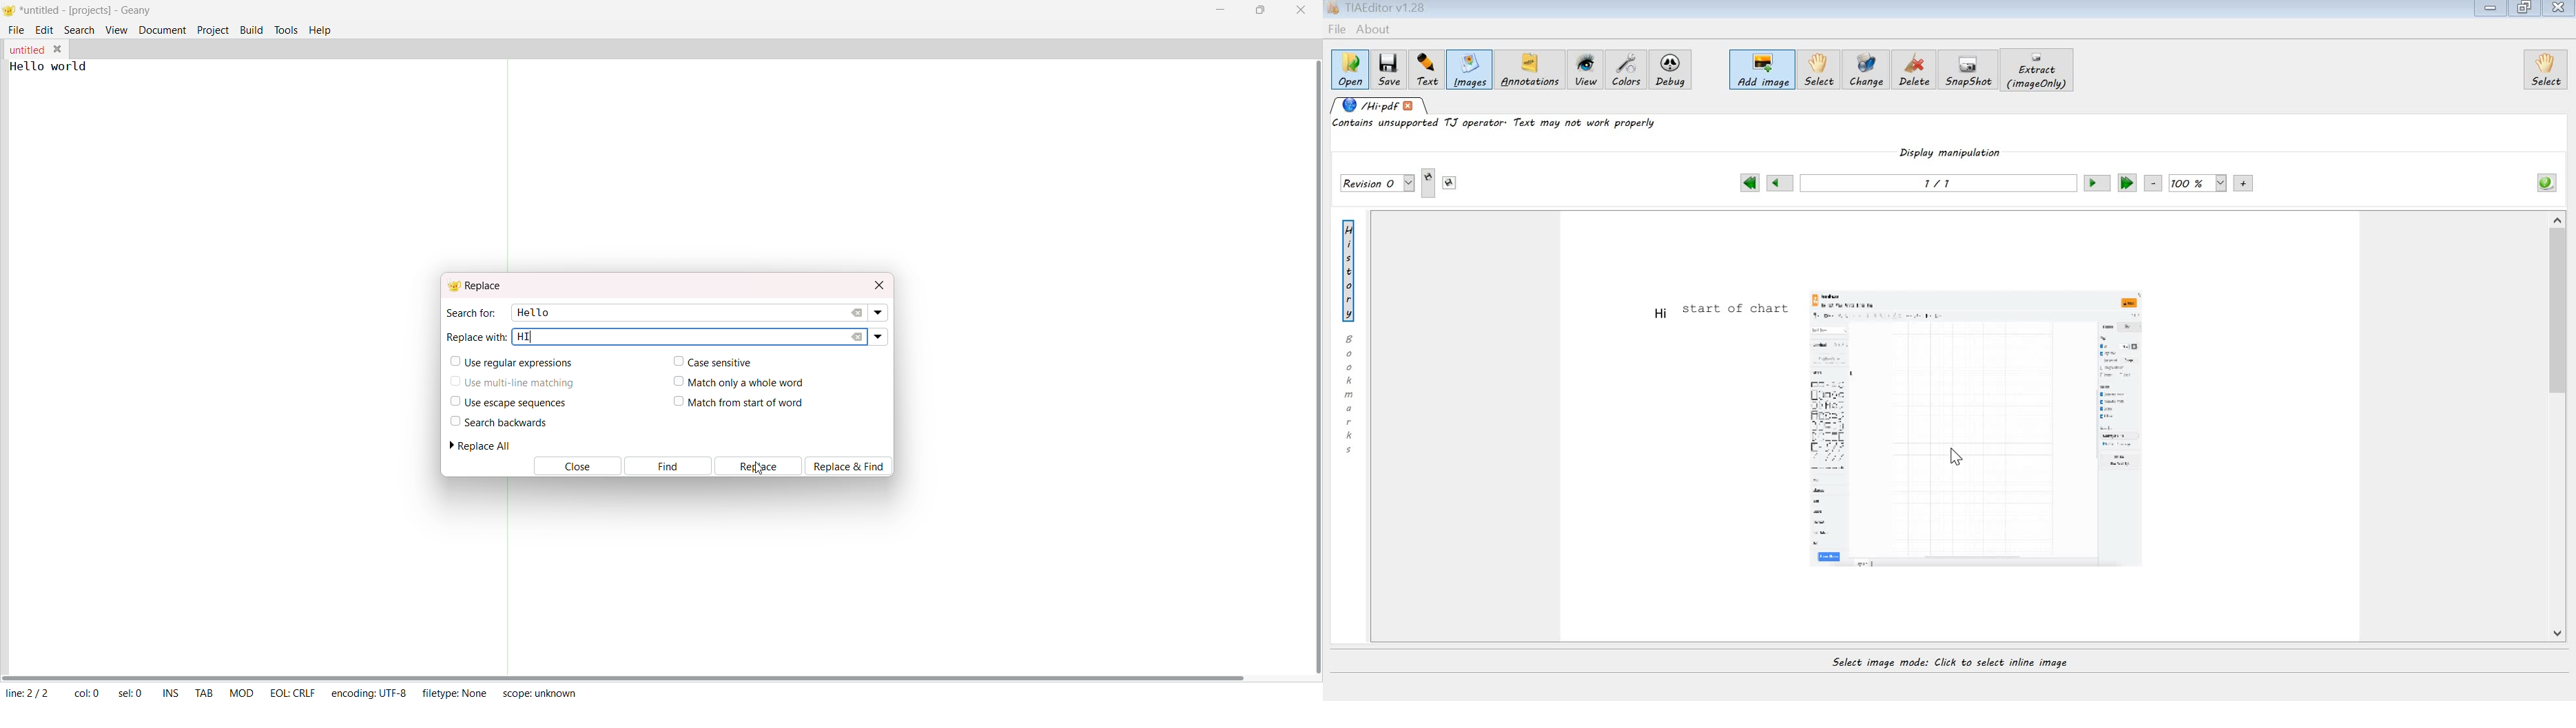  I want to click on tools, so click(287, 29).